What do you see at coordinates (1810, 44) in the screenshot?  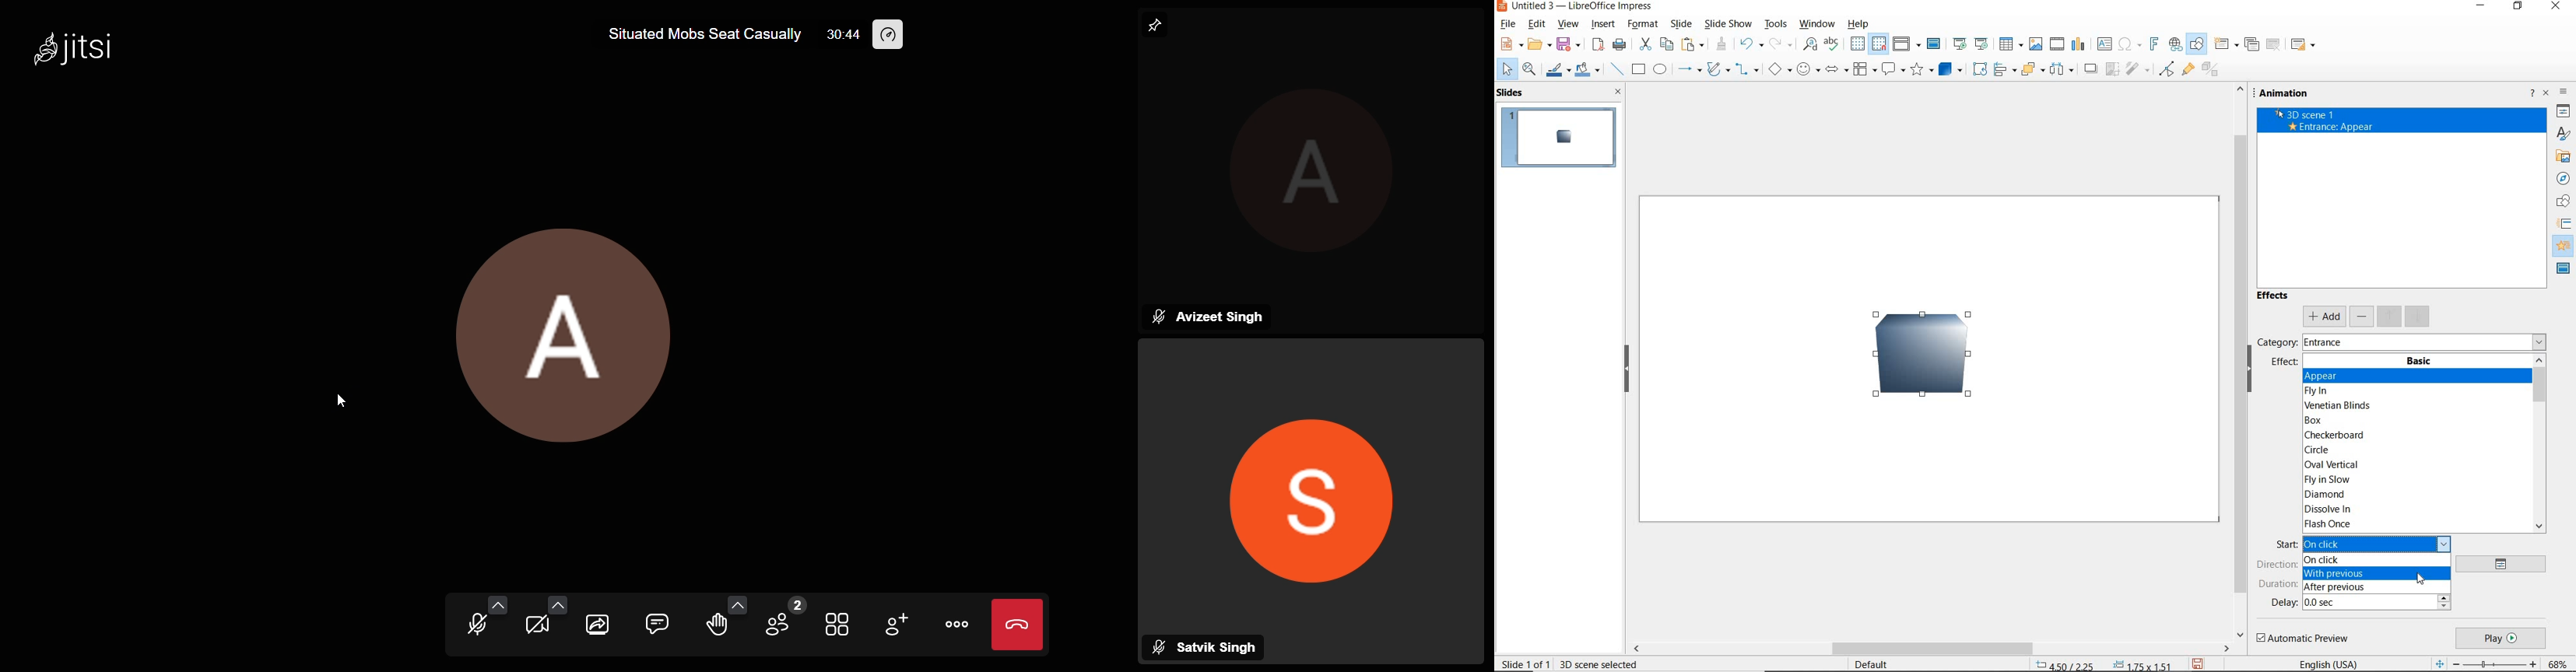 I see `find & replace` at bounding box center [1810, 44].